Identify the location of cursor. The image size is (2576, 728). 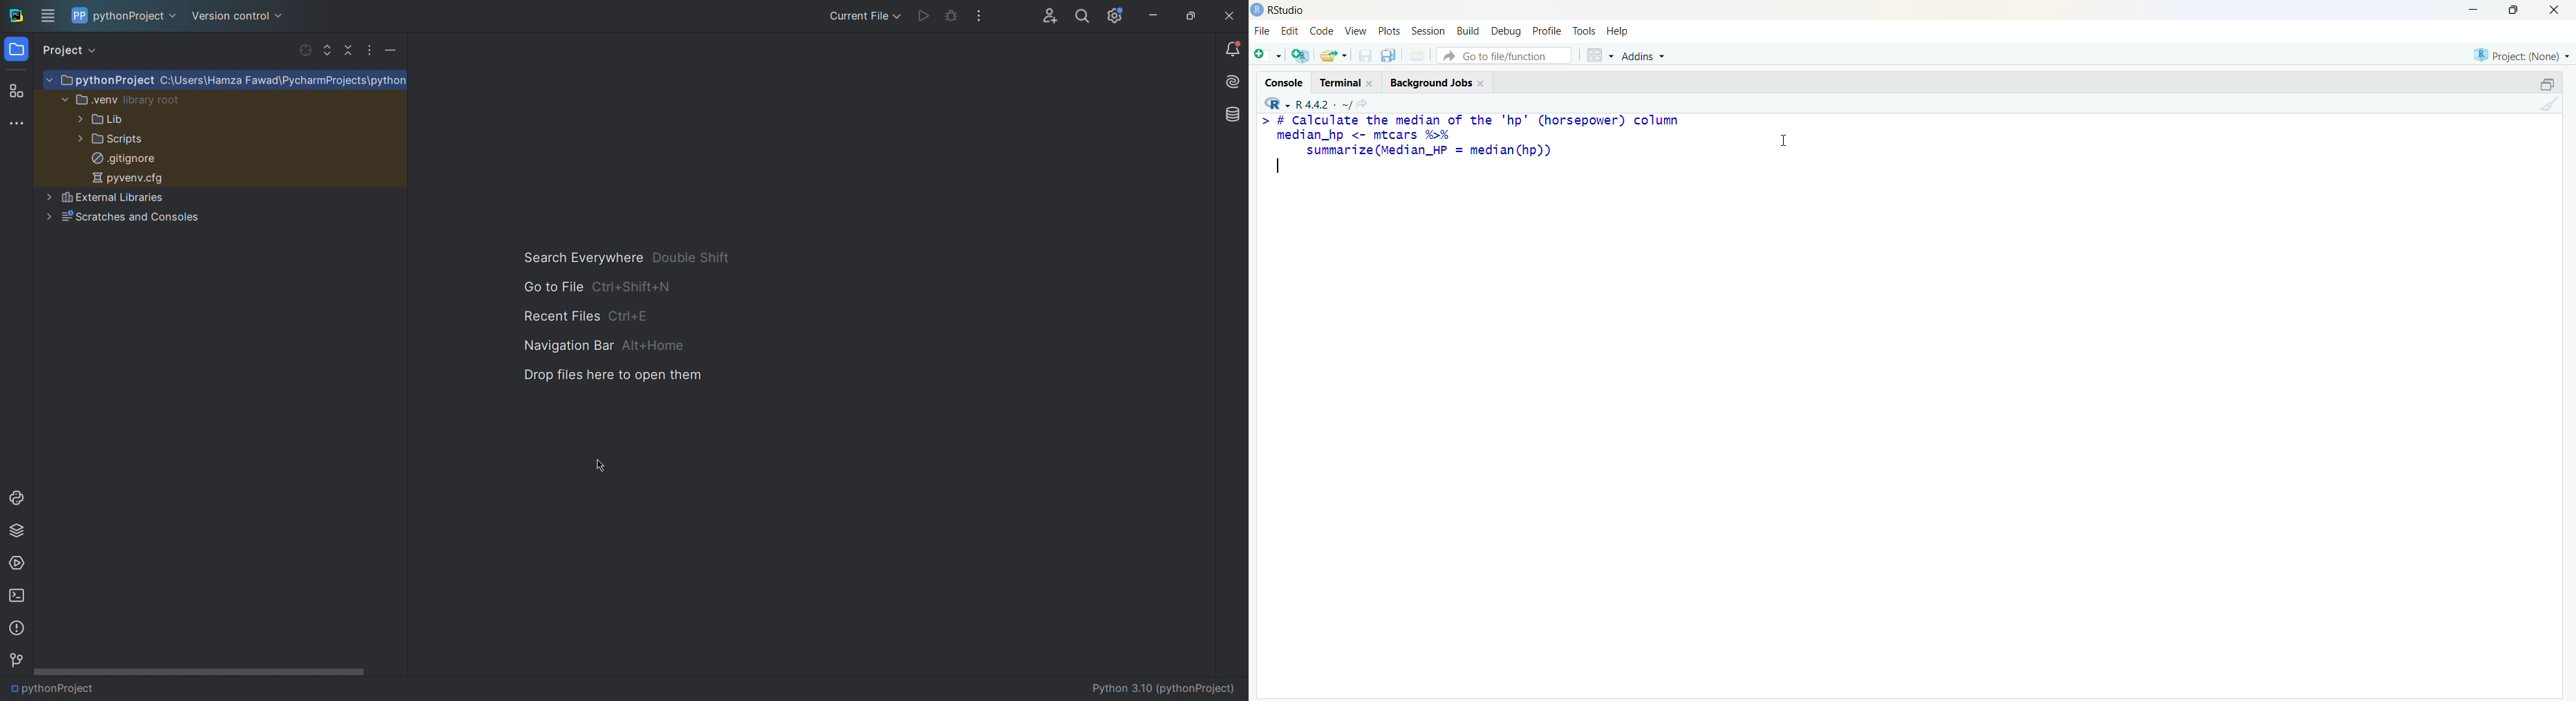
(1784, 142).